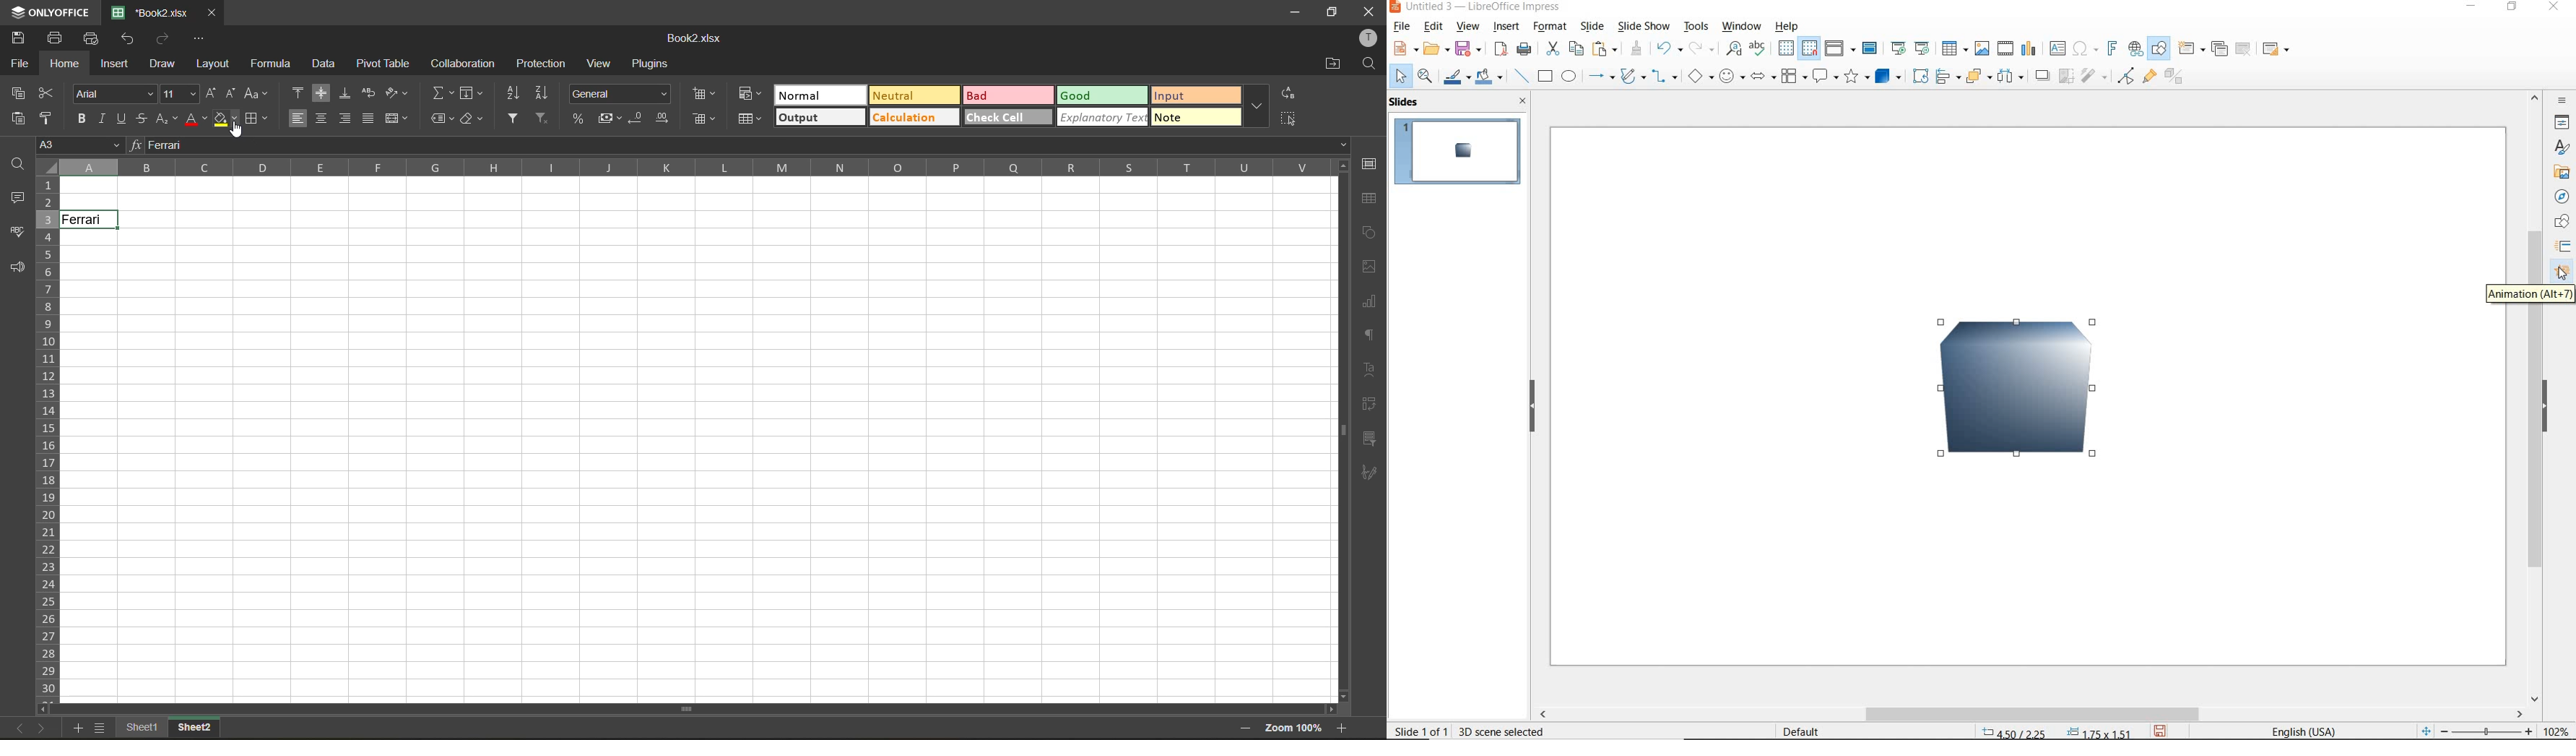  Describe the element at coordinates (44, 729) in the screenshot. I see `next` at that location.